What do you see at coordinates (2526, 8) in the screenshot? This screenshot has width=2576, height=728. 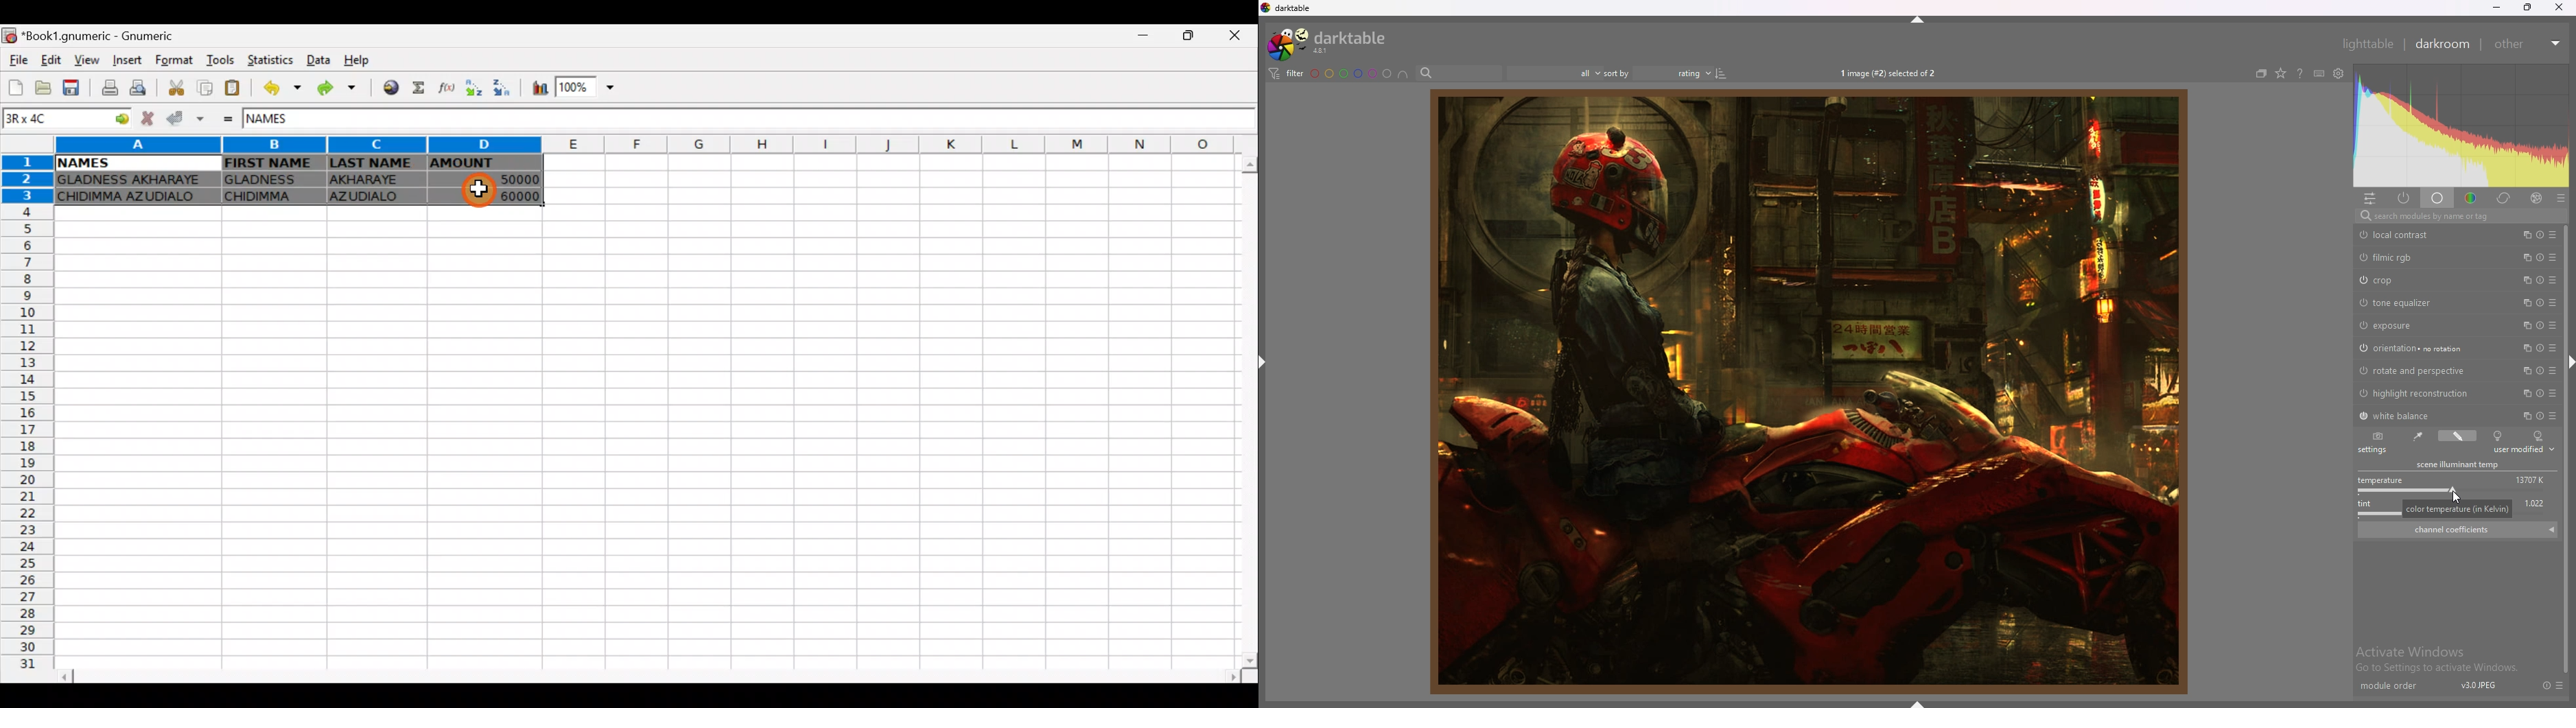 I see `resize` at bounding box center [2526, 8].